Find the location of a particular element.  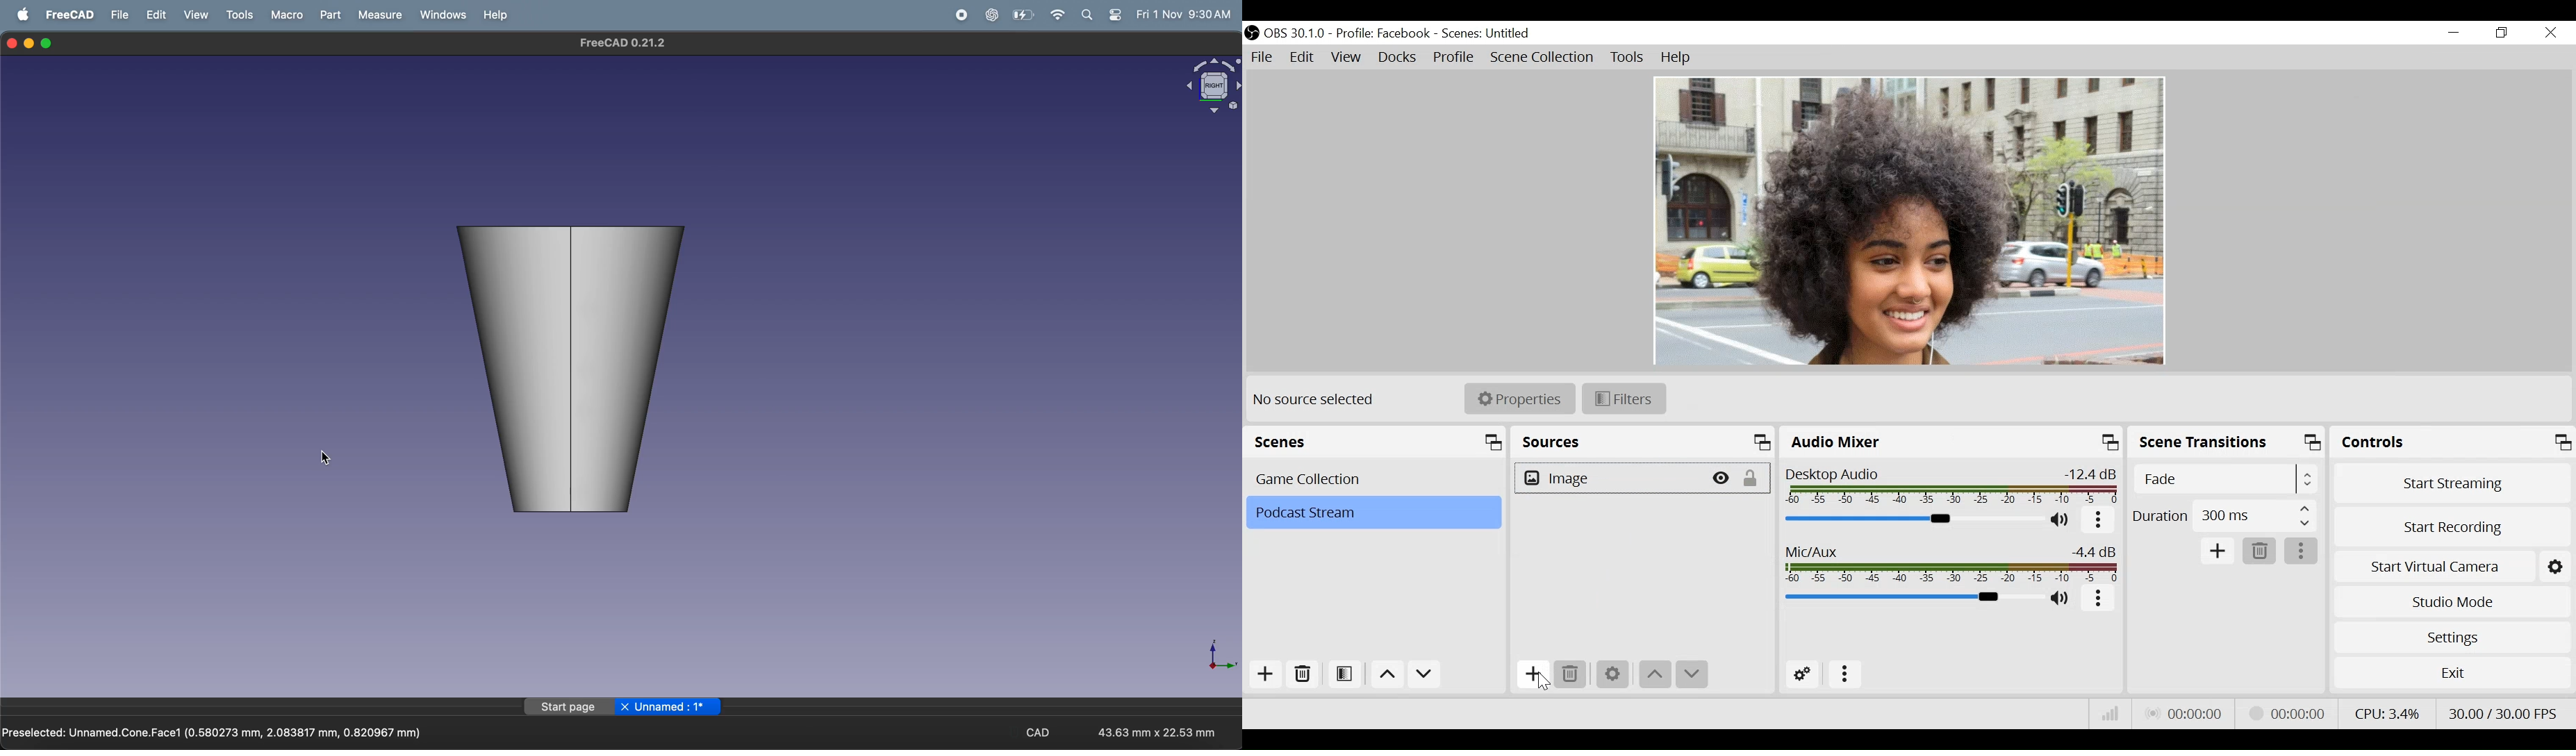

chatgpt is located at coordinates (990, 14).